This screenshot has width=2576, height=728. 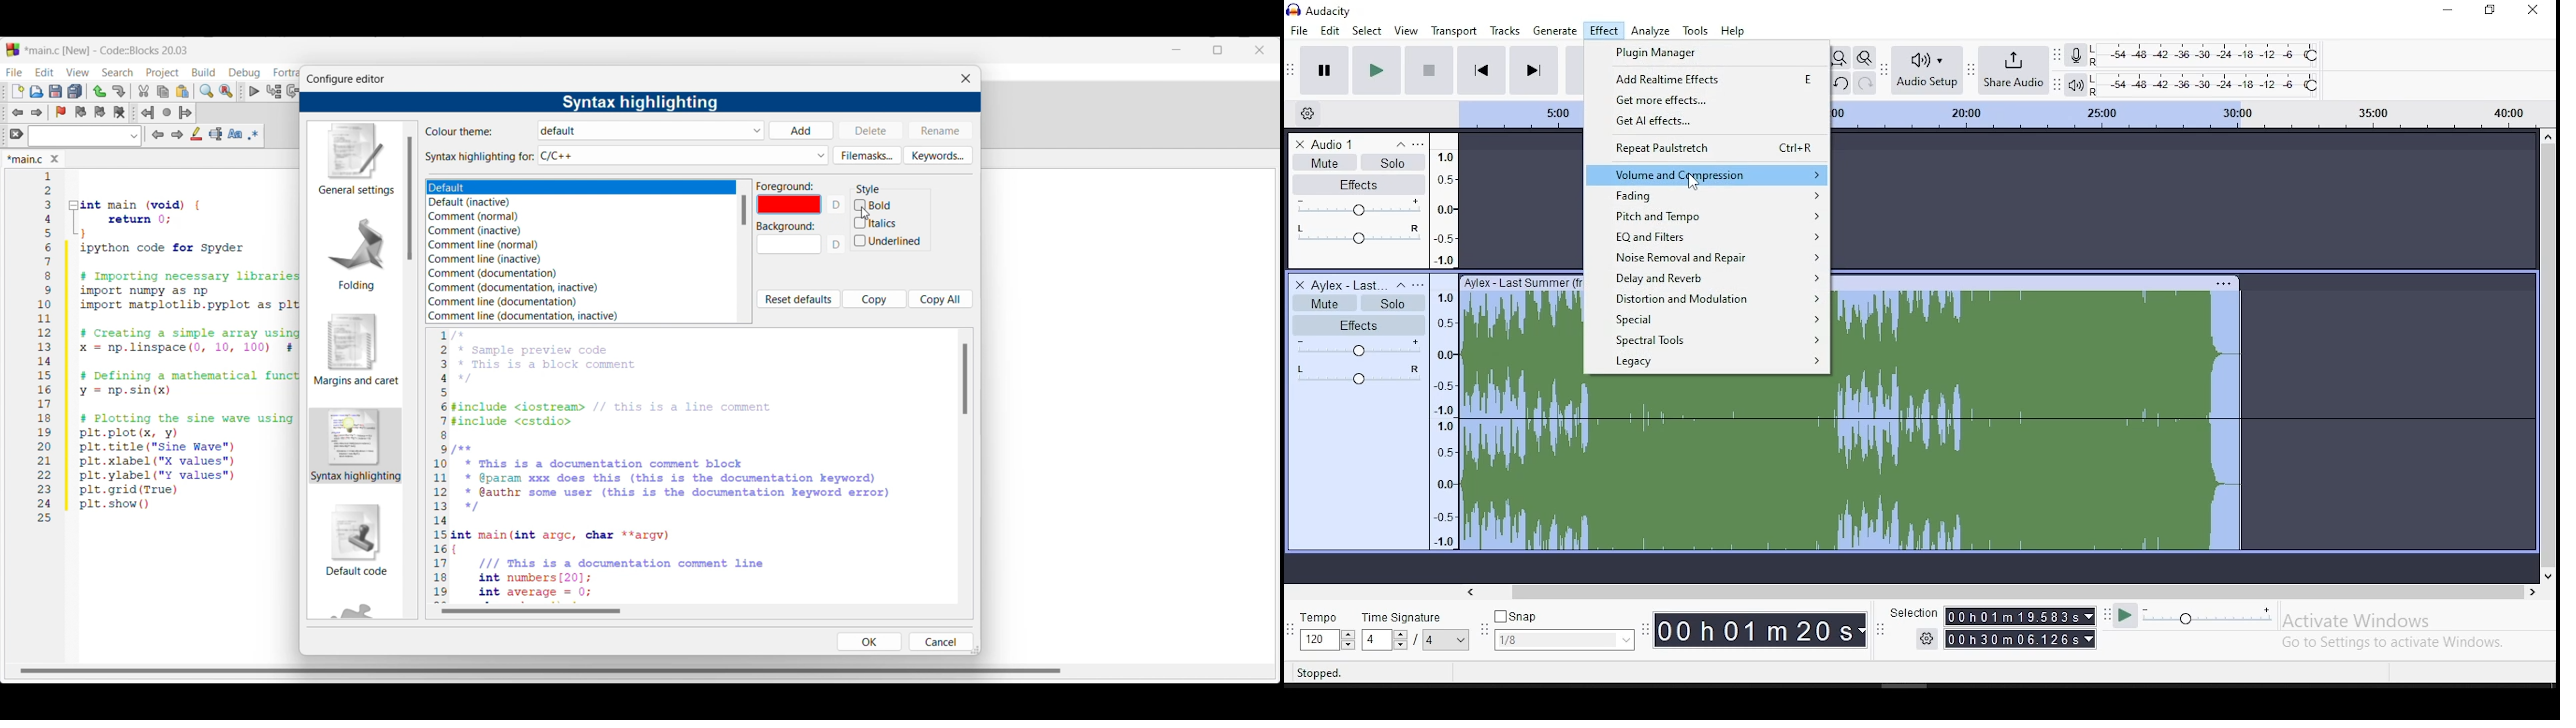 I want to click on Current tab, so click(x=25, y=160).